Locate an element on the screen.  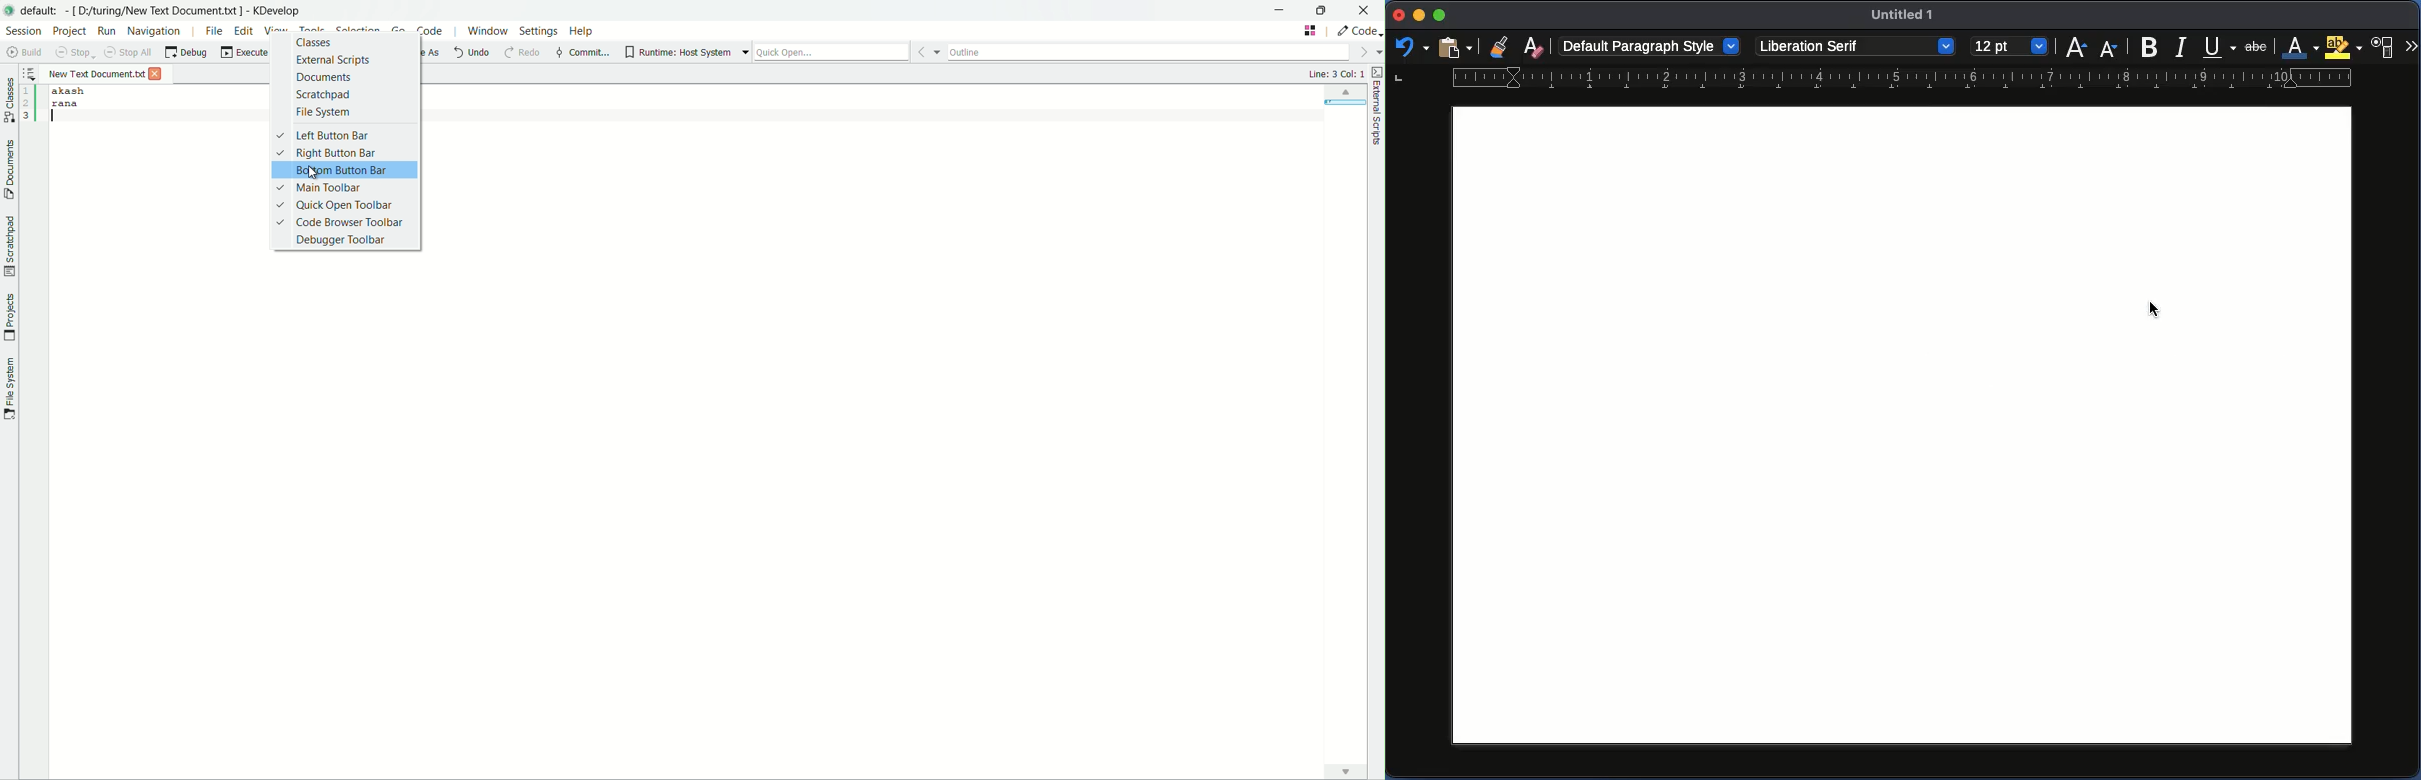
Clone formatting is located at coordinates (1502, 47).